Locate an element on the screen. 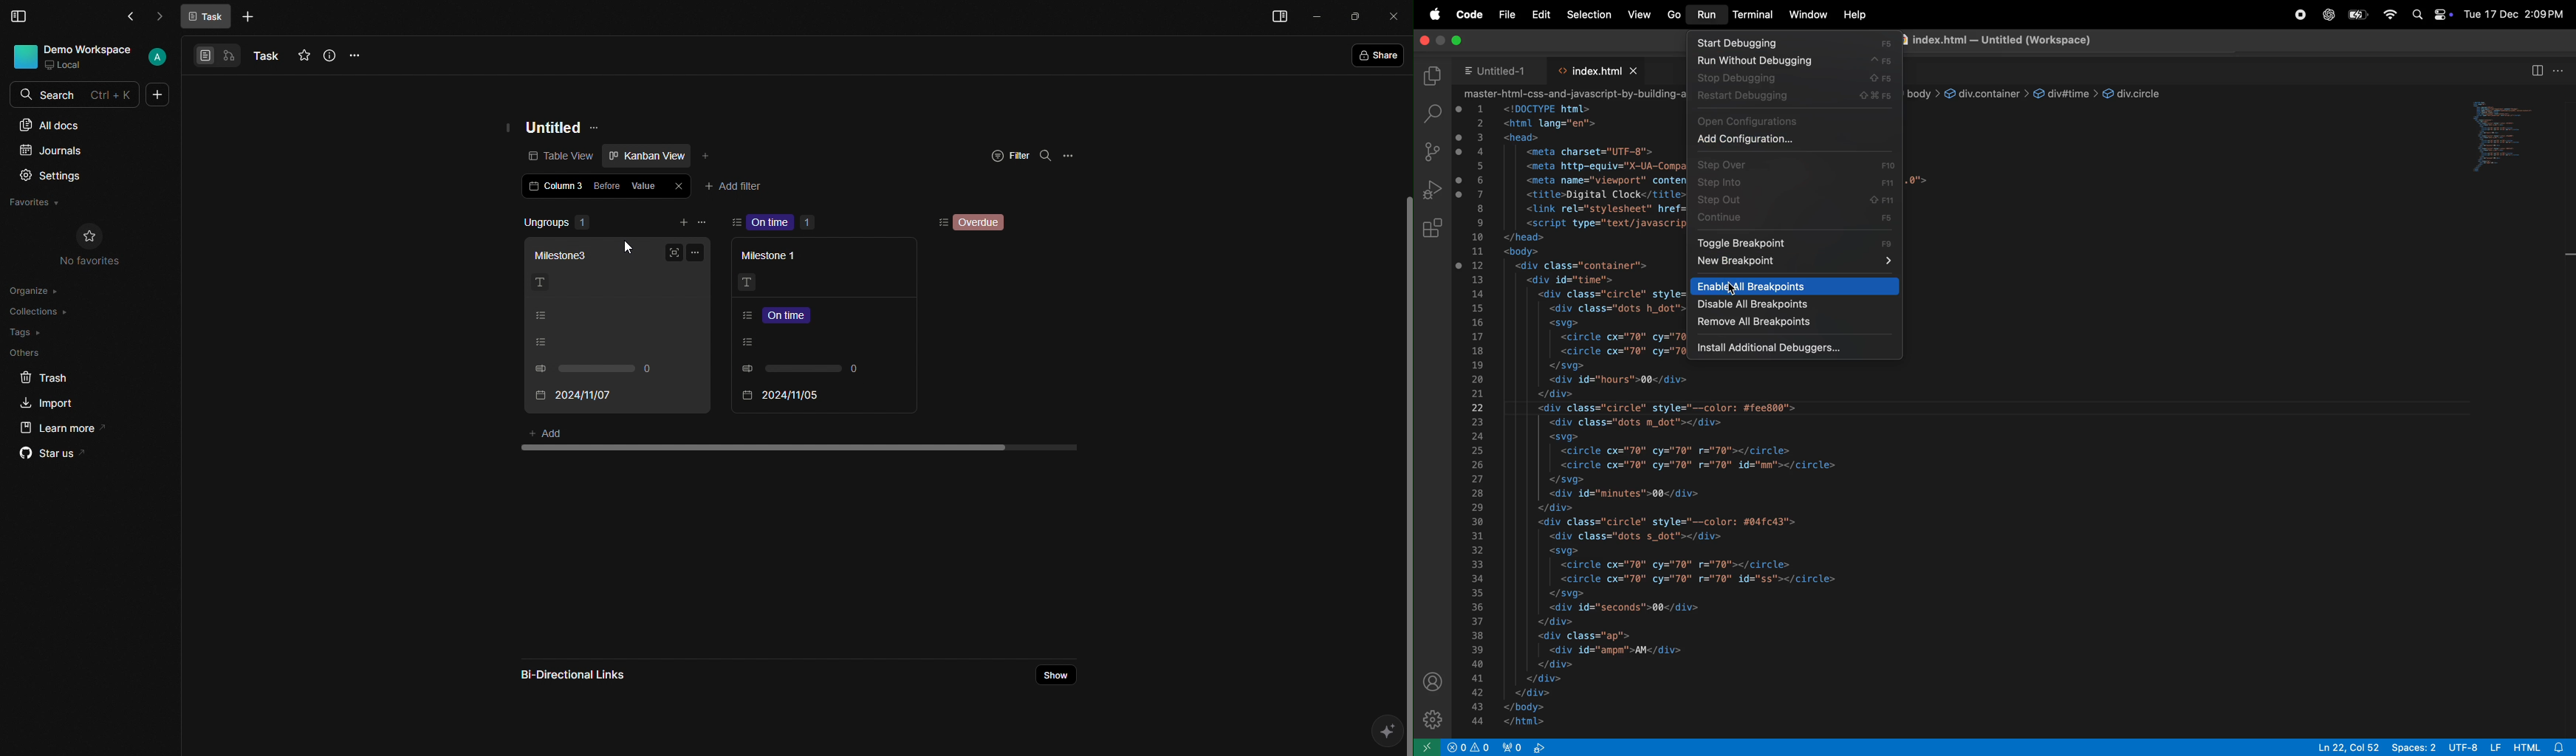  Overdue is located at coordinates (982, 223).